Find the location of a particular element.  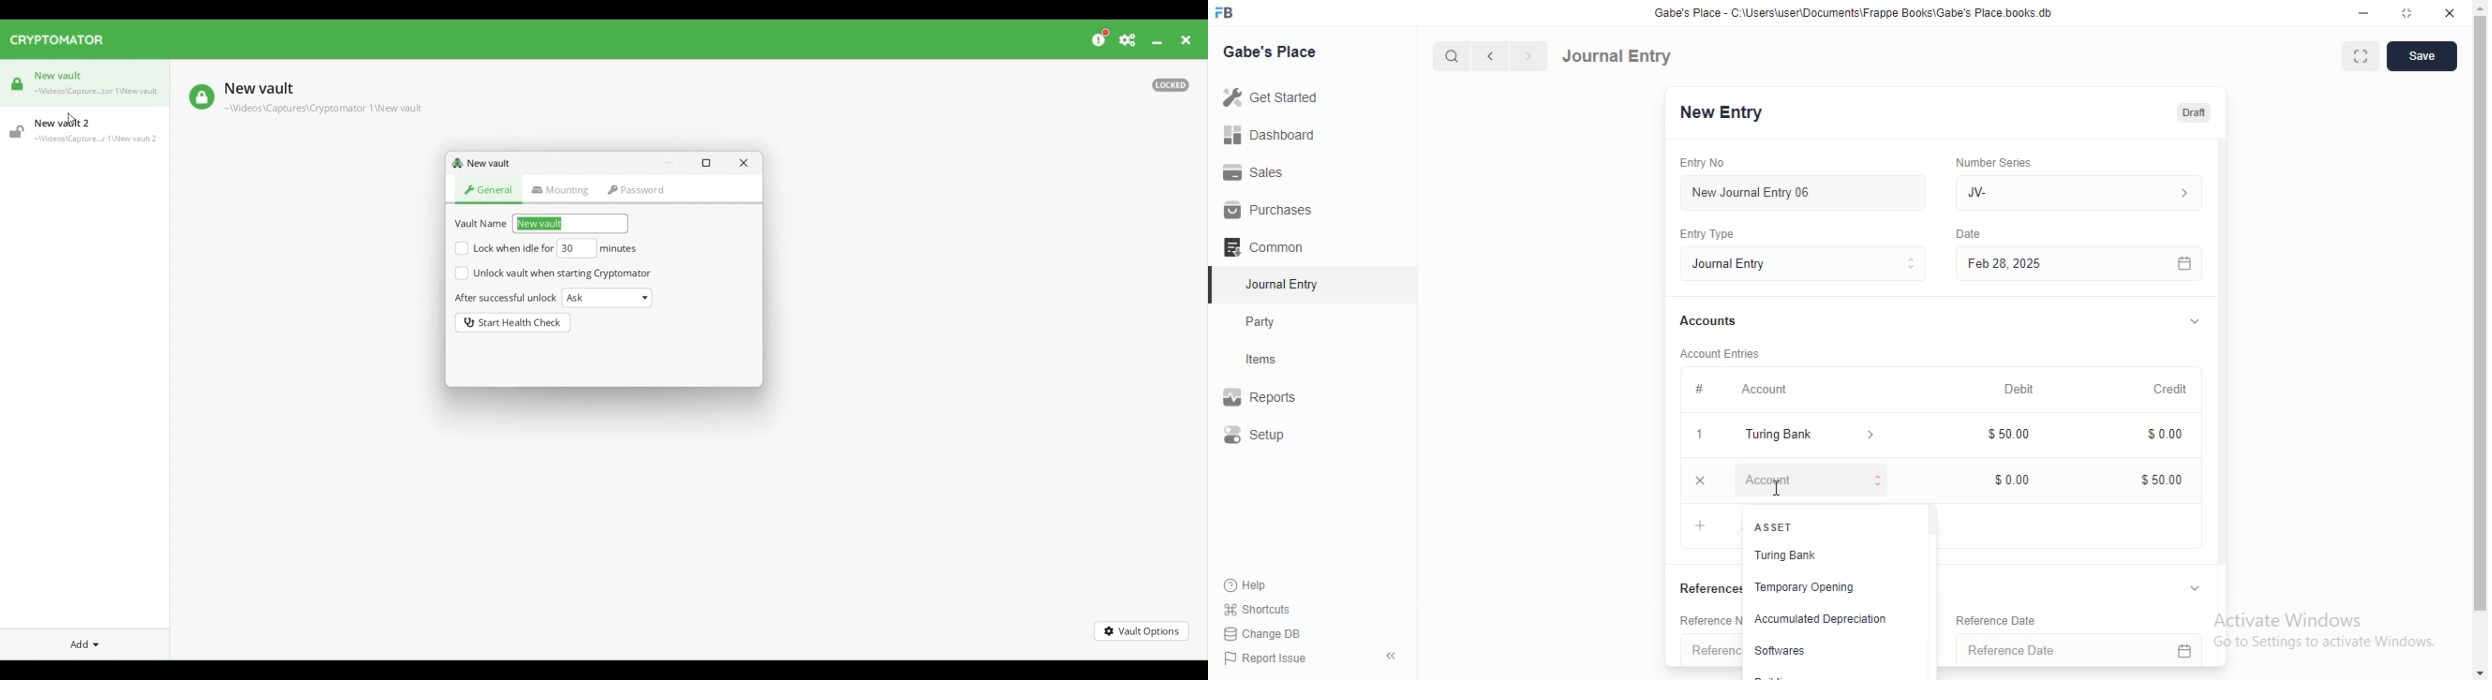

hide is located at coordinates (1387, 657).